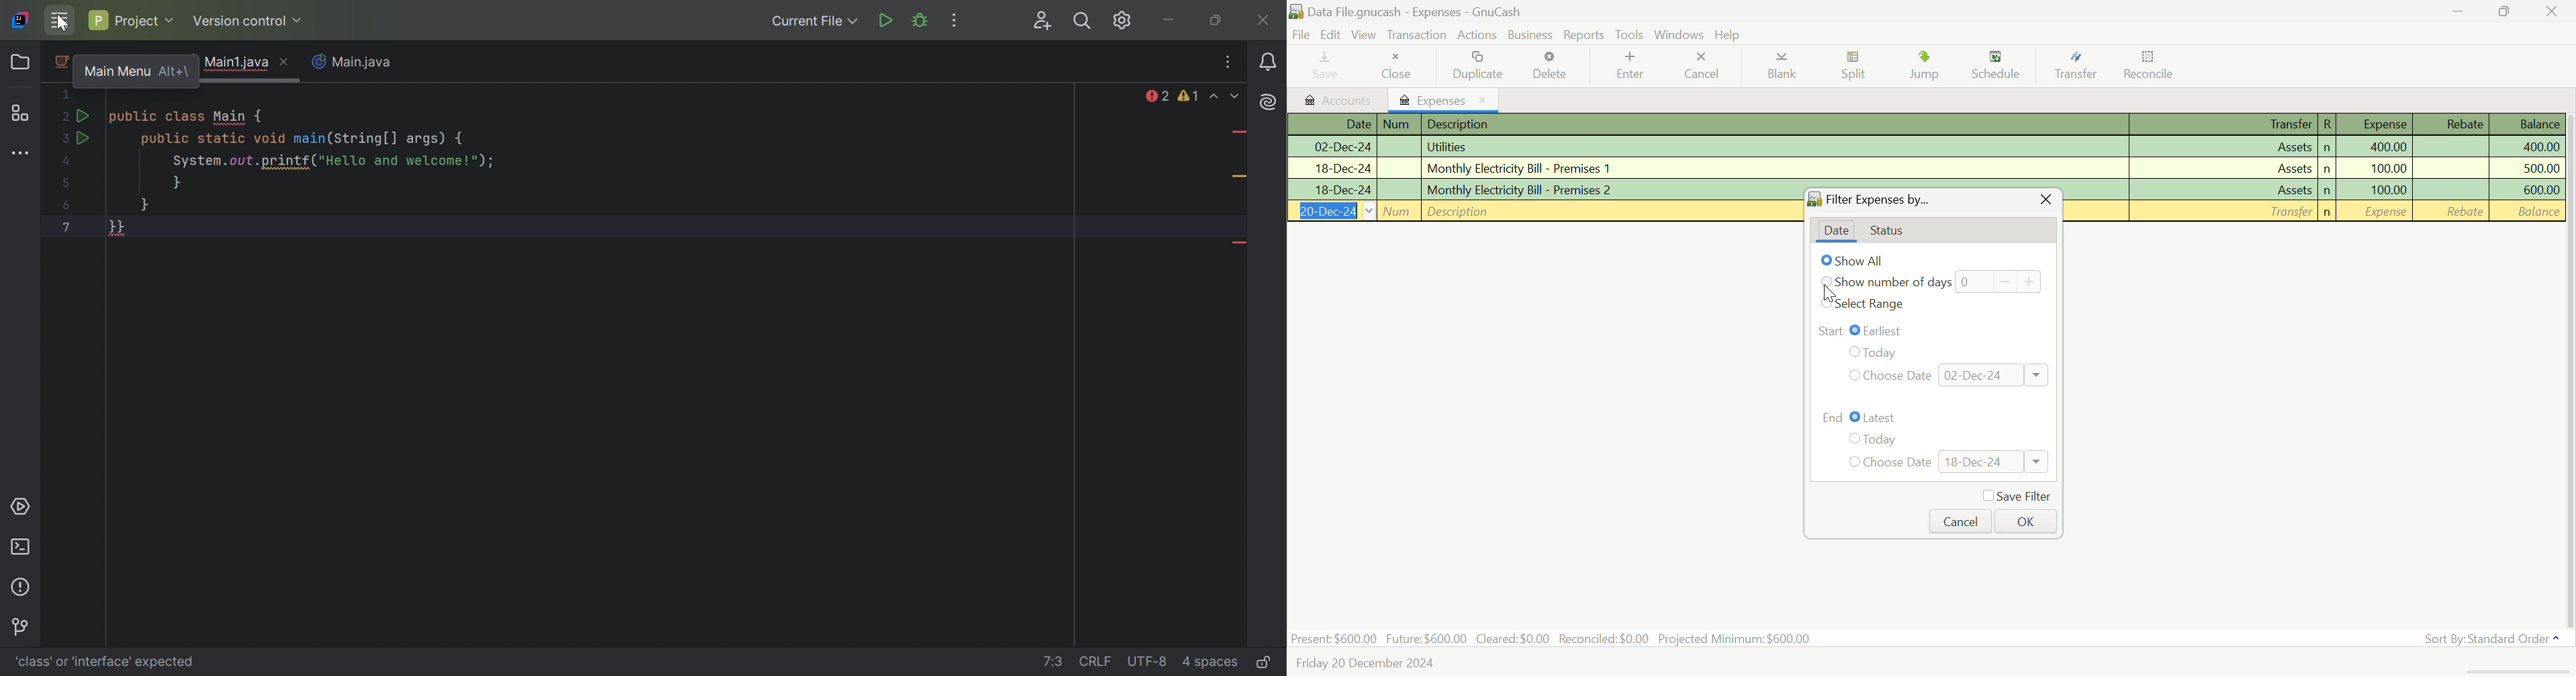 The width and height of the screenshot is (2576, 700). What do you see at coordinates (1857, 261) in the screenshot?
I see `Show All` at bounding box center [1857, 261].